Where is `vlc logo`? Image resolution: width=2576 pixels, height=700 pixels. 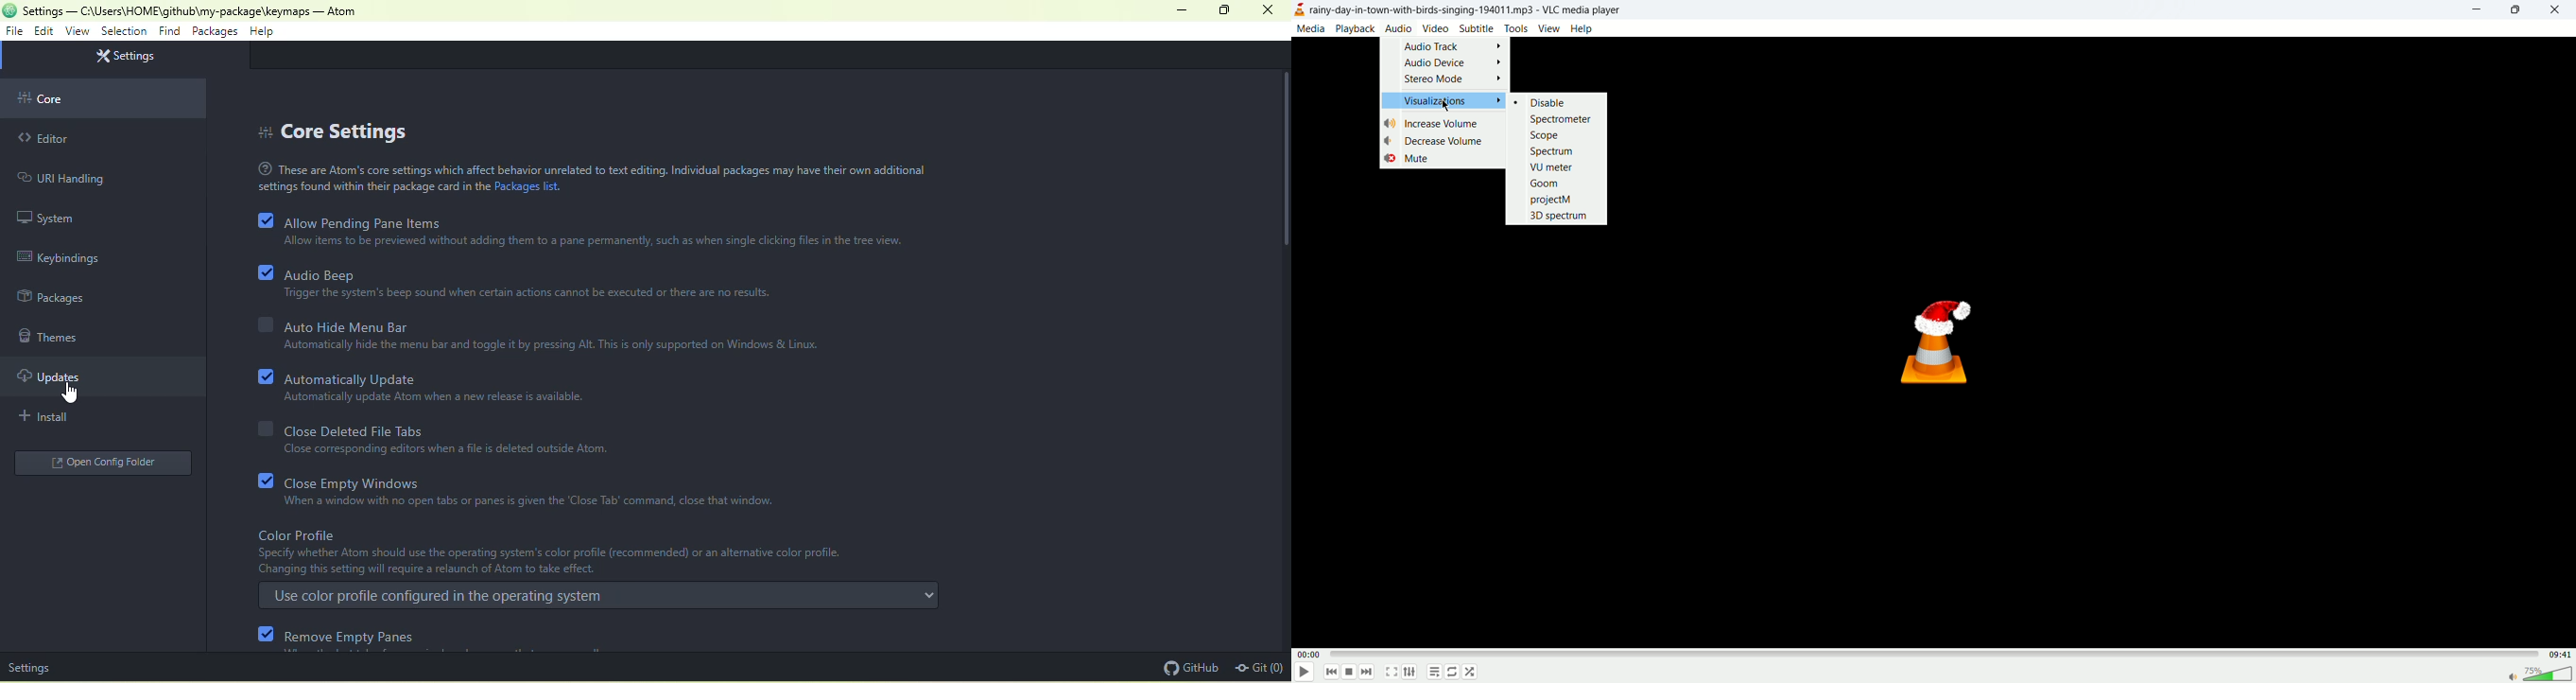 vlc logo is located at coordinates (1942, 346).